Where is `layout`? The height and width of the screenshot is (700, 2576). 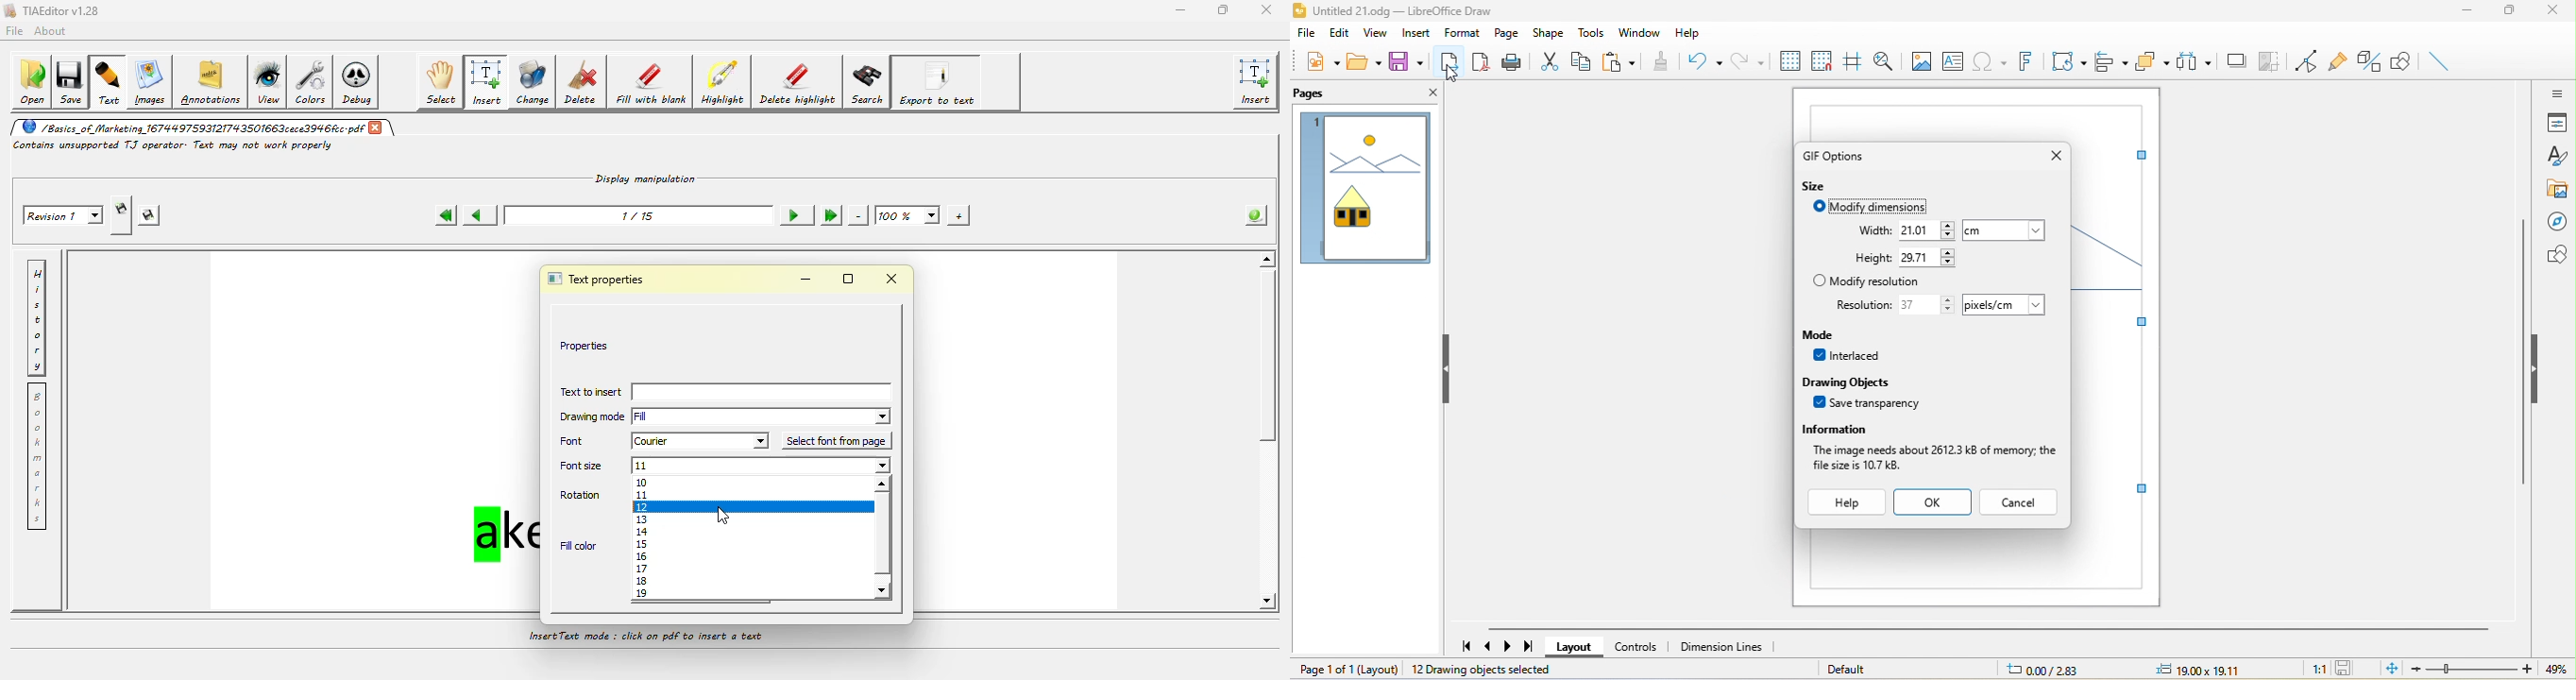 layout is located at coordinates (1575, 648).